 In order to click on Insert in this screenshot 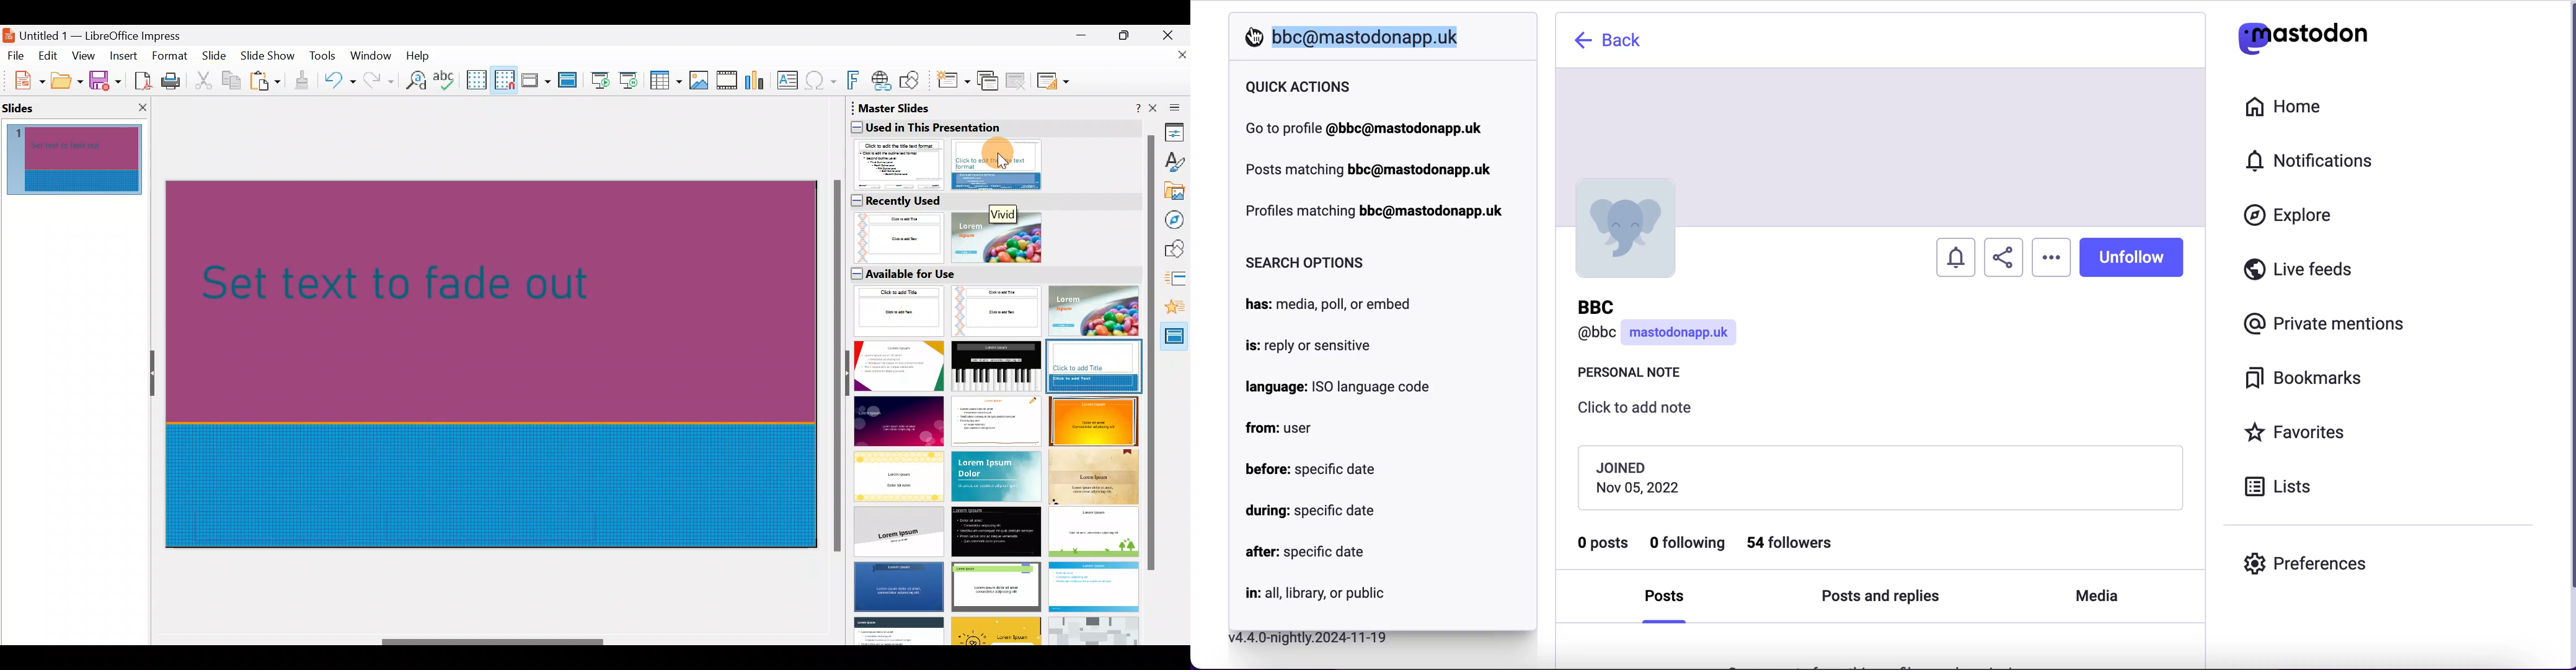, I will do `click(123, 56)`.